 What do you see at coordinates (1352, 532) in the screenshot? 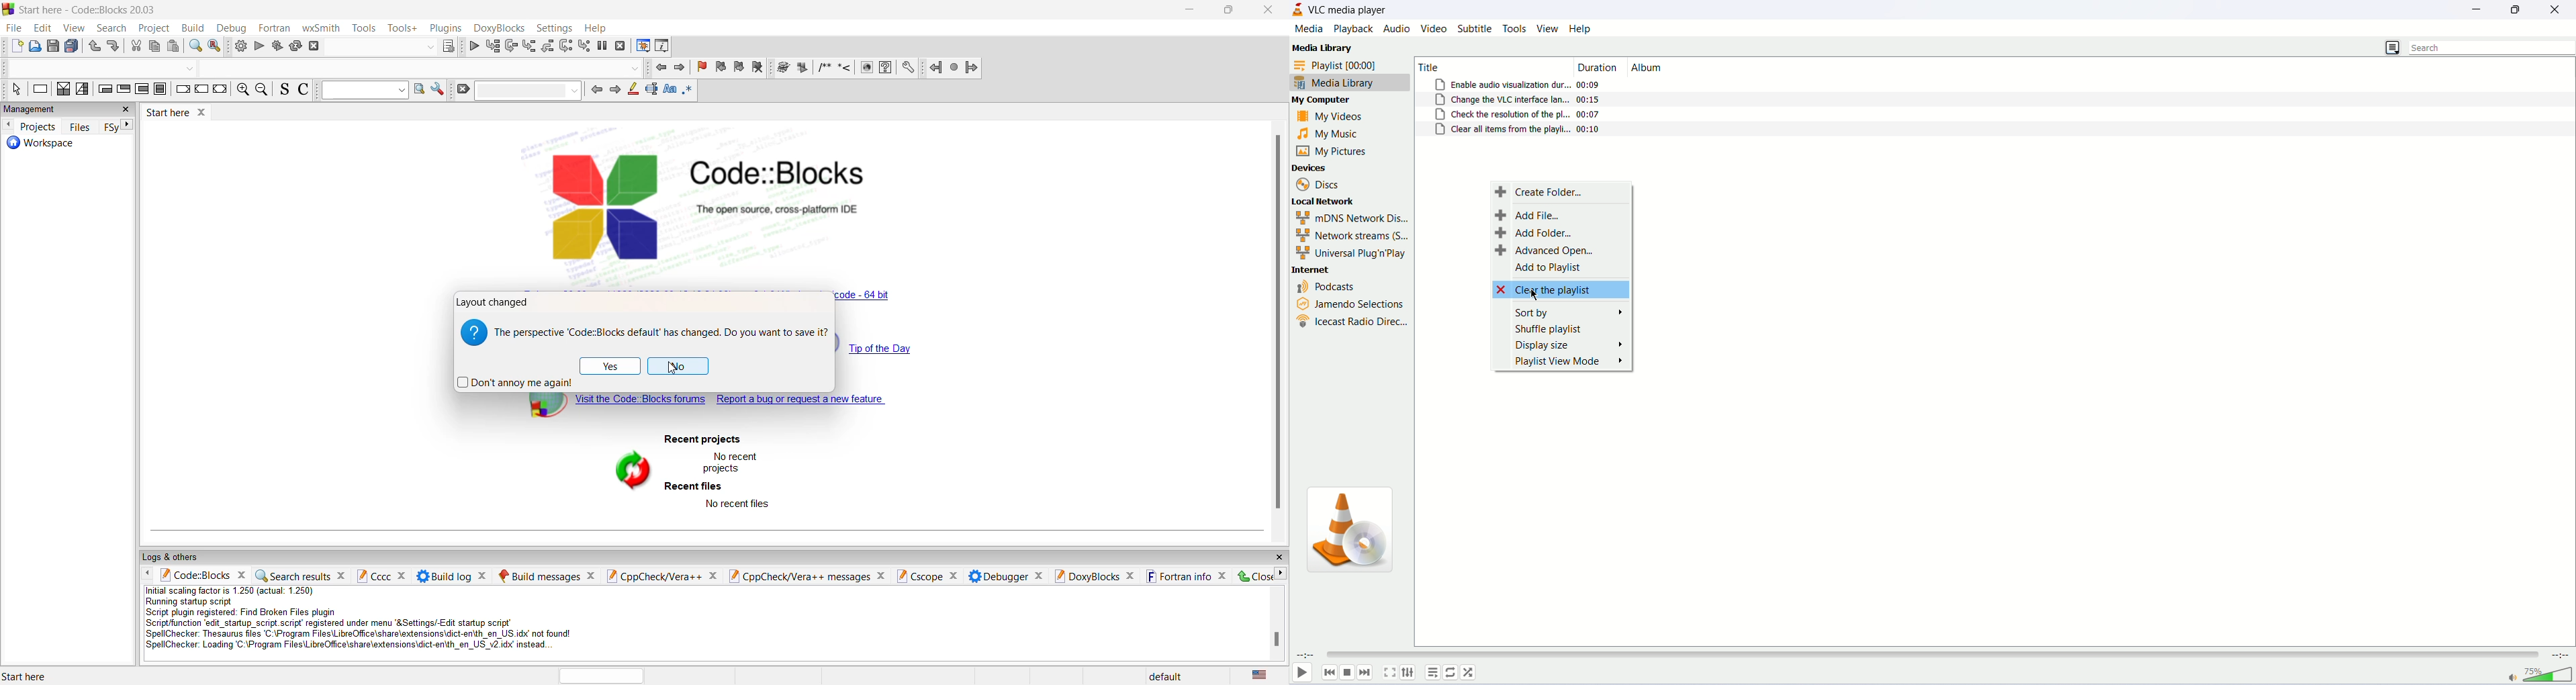
I see `image` at bounding box center [1352, 532].